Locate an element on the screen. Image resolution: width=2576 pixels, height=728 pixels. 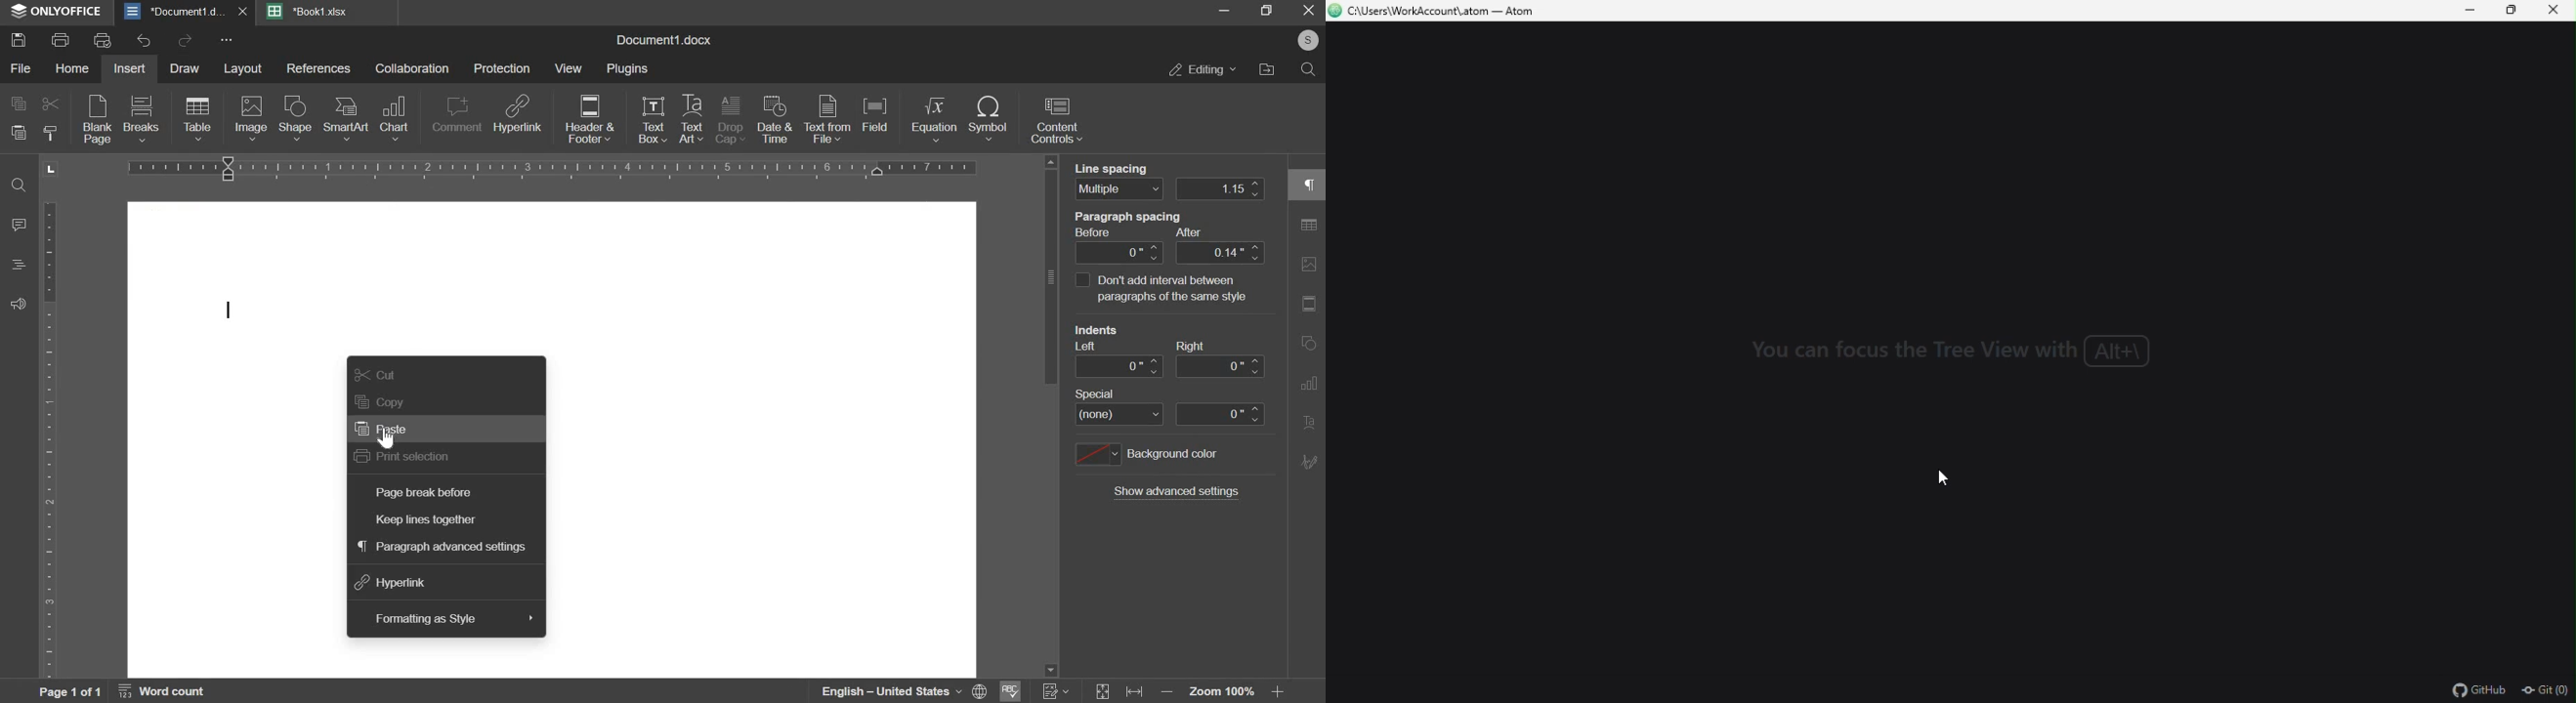
special indent is located at coordinates (1119, 415).